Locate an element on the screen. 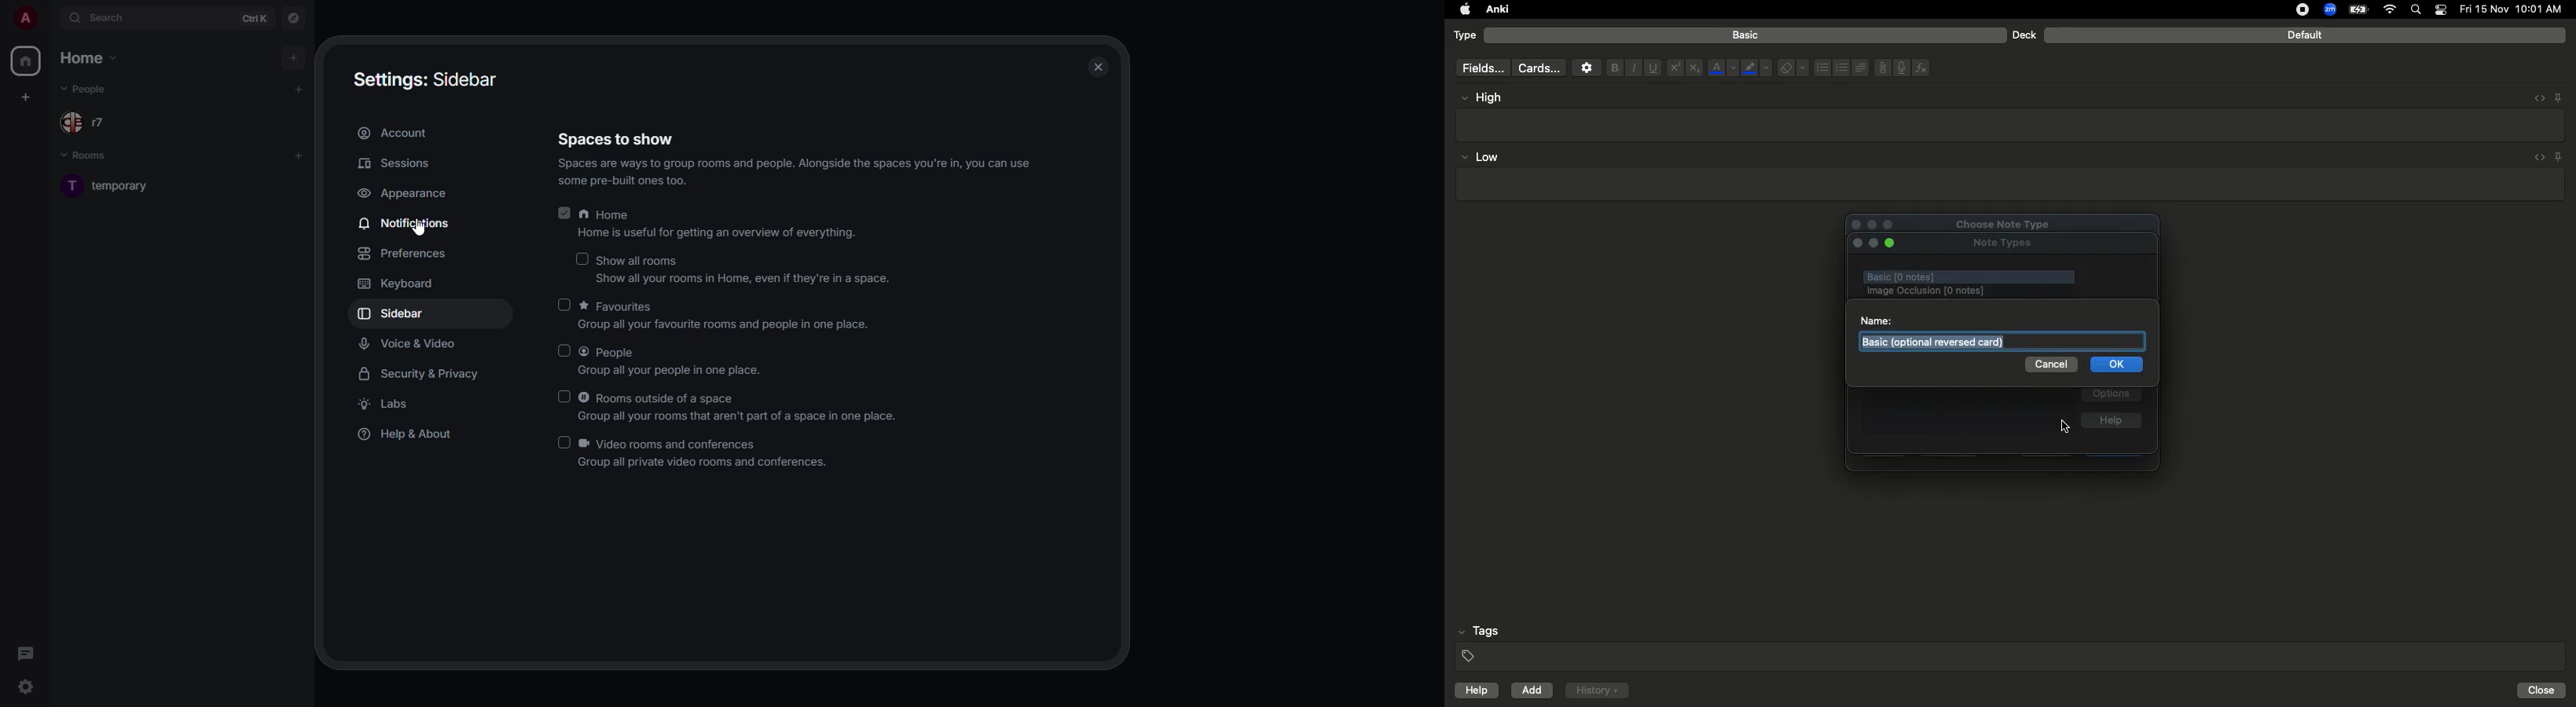 Image resolution: width=2576 pixels, height=728 pixels. rooms outside of a space is located at coordinates (742, 406).